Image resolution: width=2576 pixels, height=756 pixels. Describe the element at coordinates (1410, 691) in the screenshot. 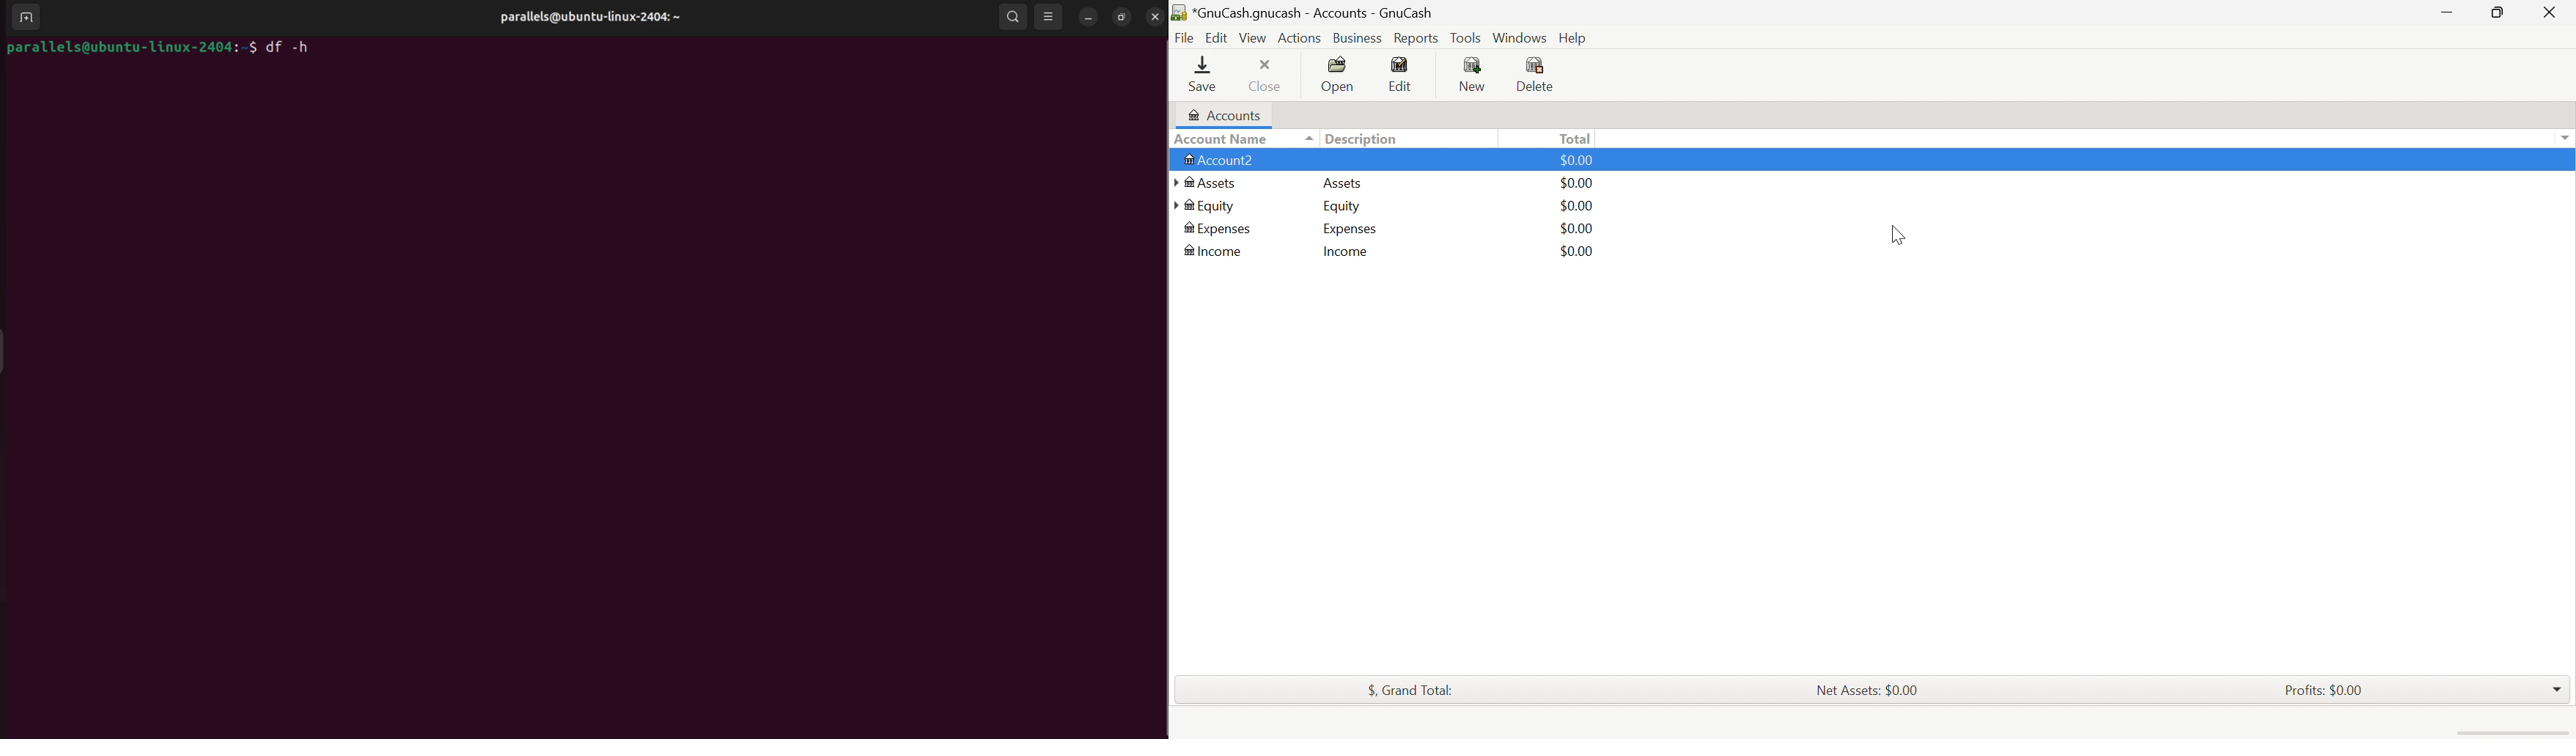

I see `$, Grand Total:` at that location.